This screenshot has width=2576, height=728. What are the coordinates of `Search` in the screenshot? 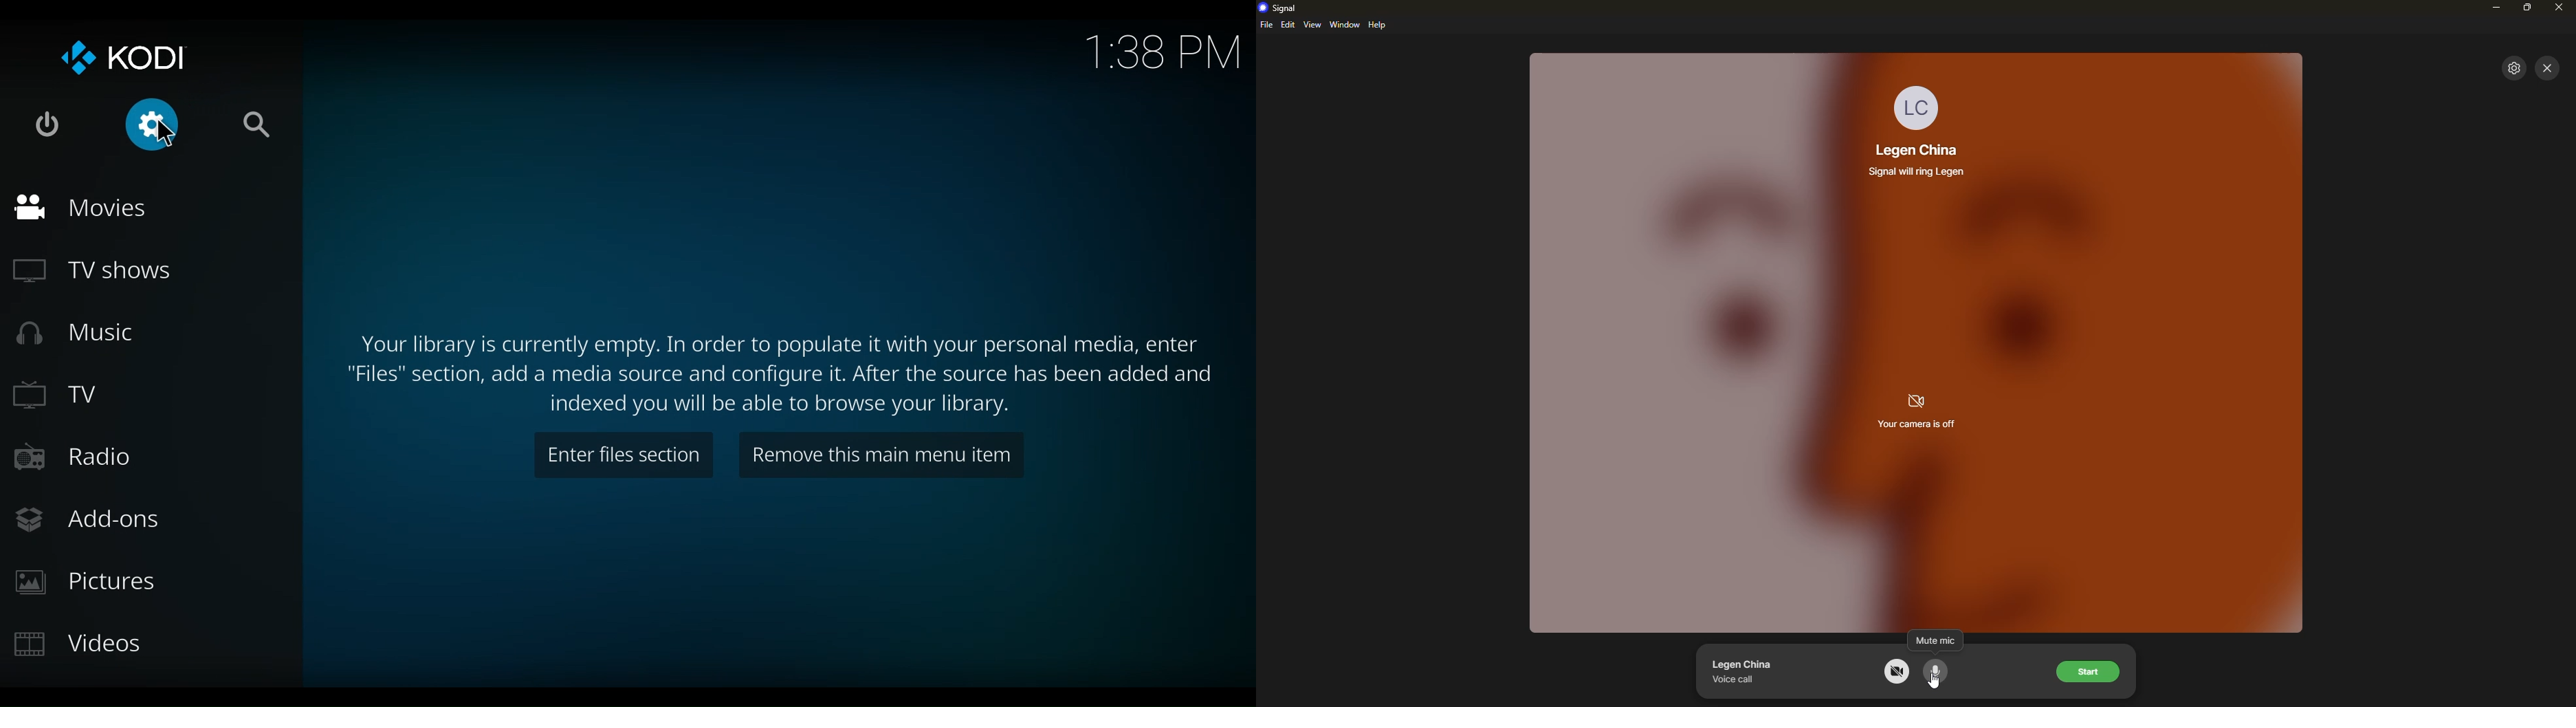 It's located at (258, 124).